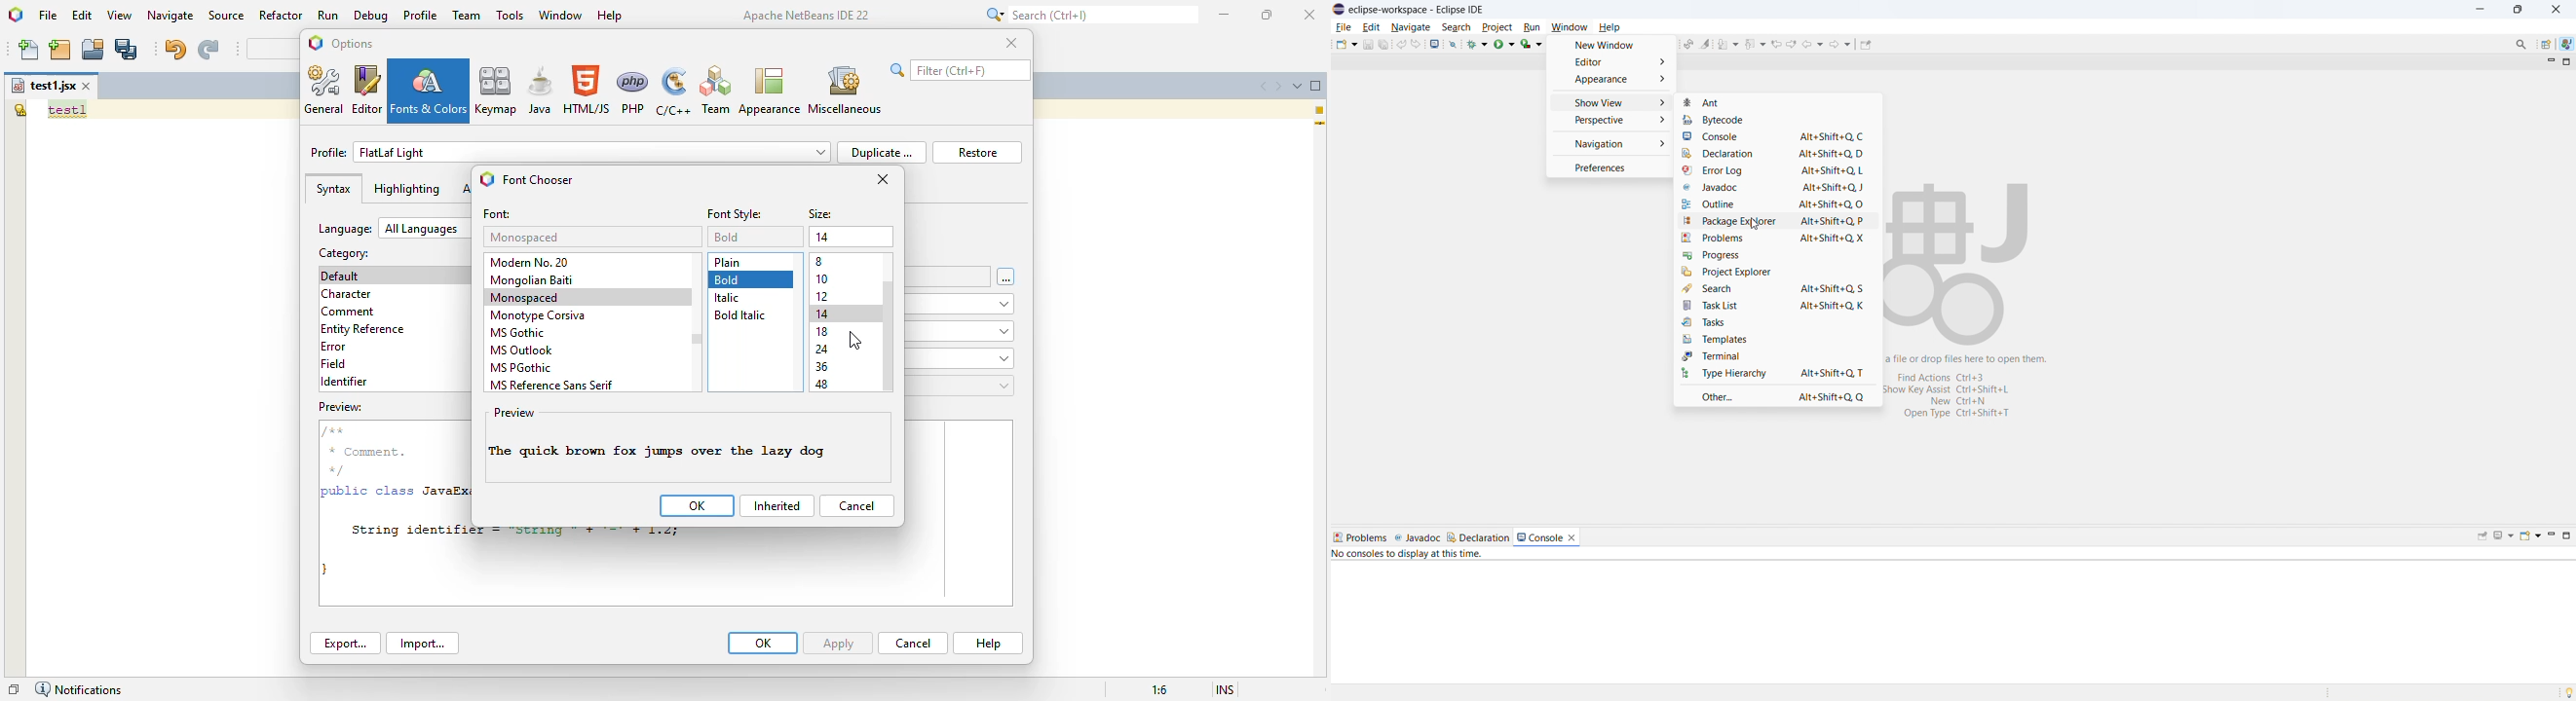 The image size is (2576, 728). Describe the element at coordinates (1778, 305) in the screenshot. I see `task list` at that location.